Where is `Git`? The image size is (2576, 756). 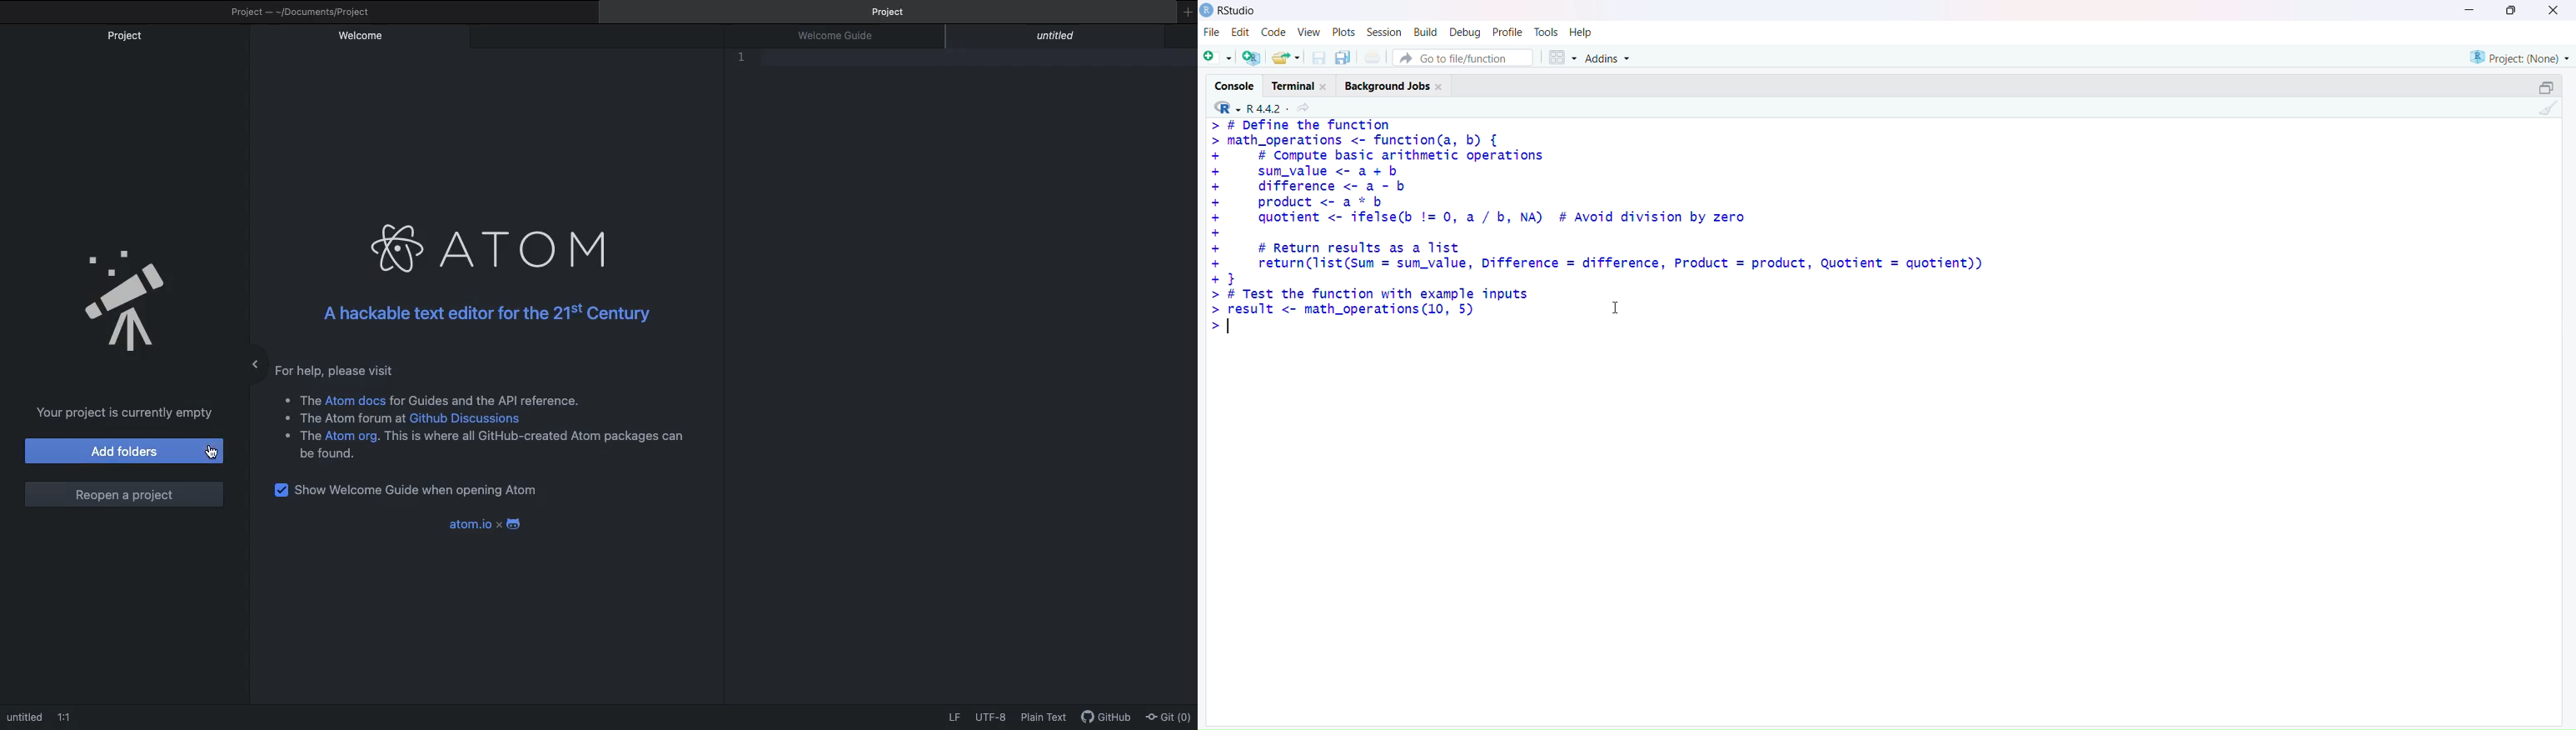
Git is located at coordinates (1171, 716).